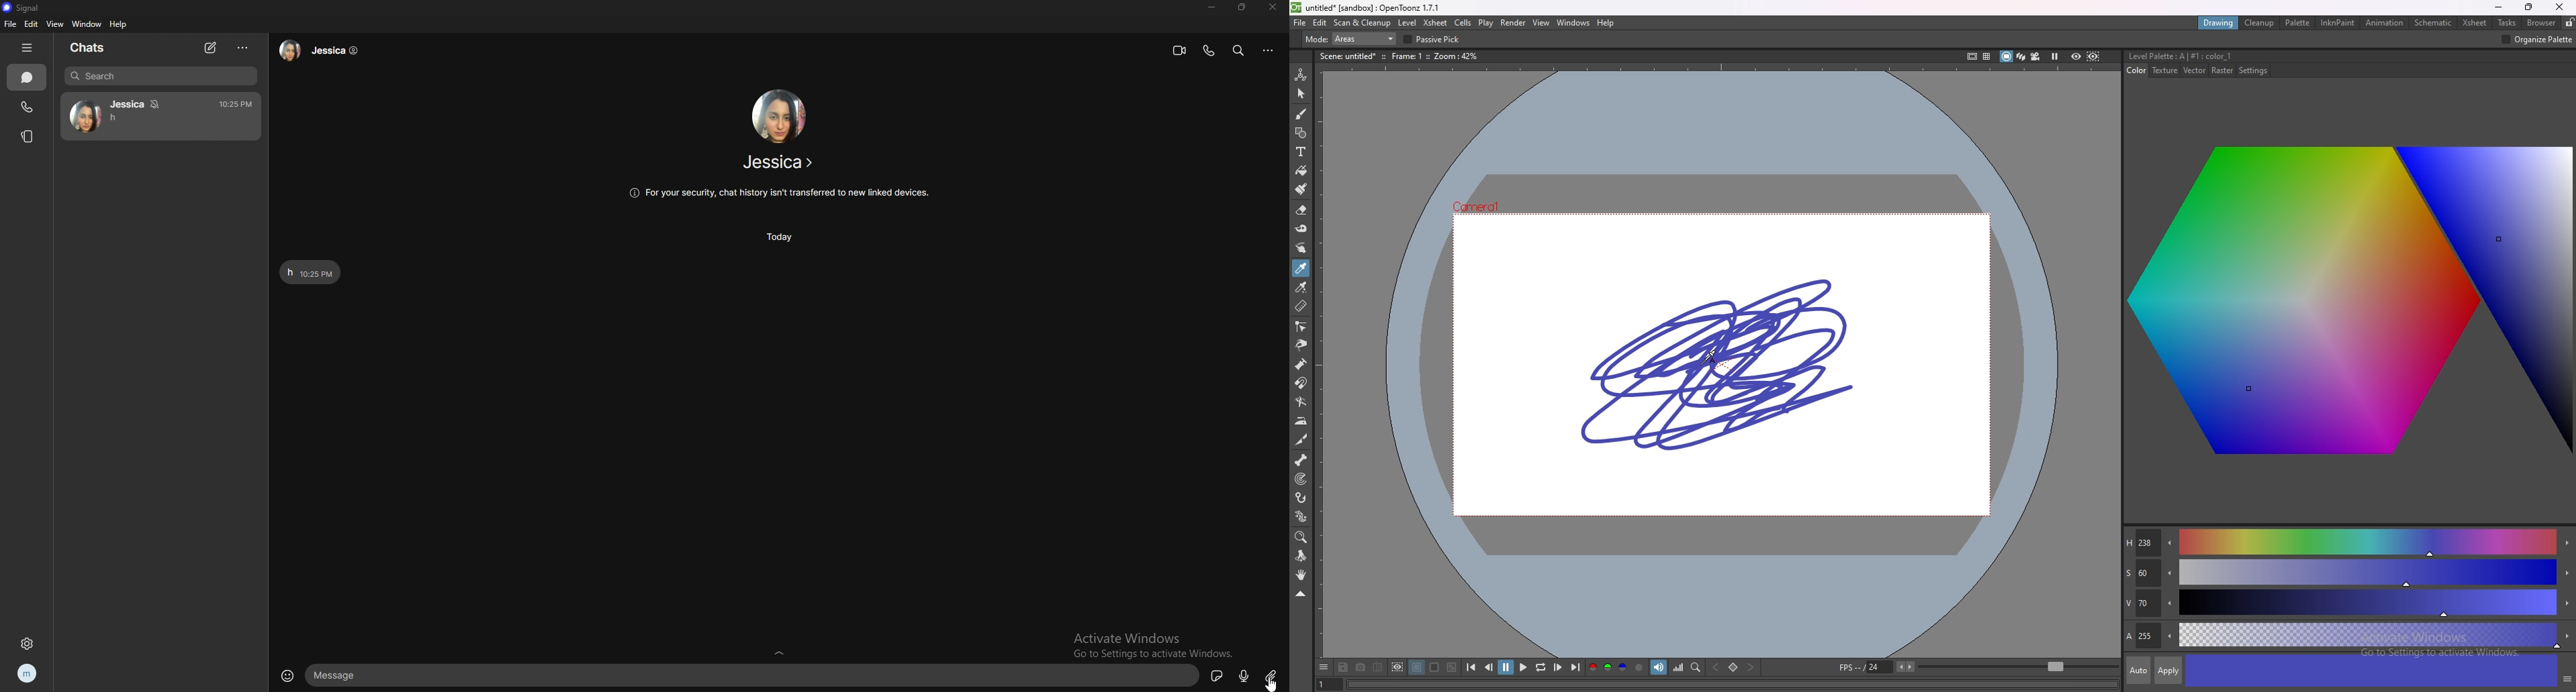 The width and height of the screenshot is (2576, 700). I want to click on inknpaint, so click(2338, 22).